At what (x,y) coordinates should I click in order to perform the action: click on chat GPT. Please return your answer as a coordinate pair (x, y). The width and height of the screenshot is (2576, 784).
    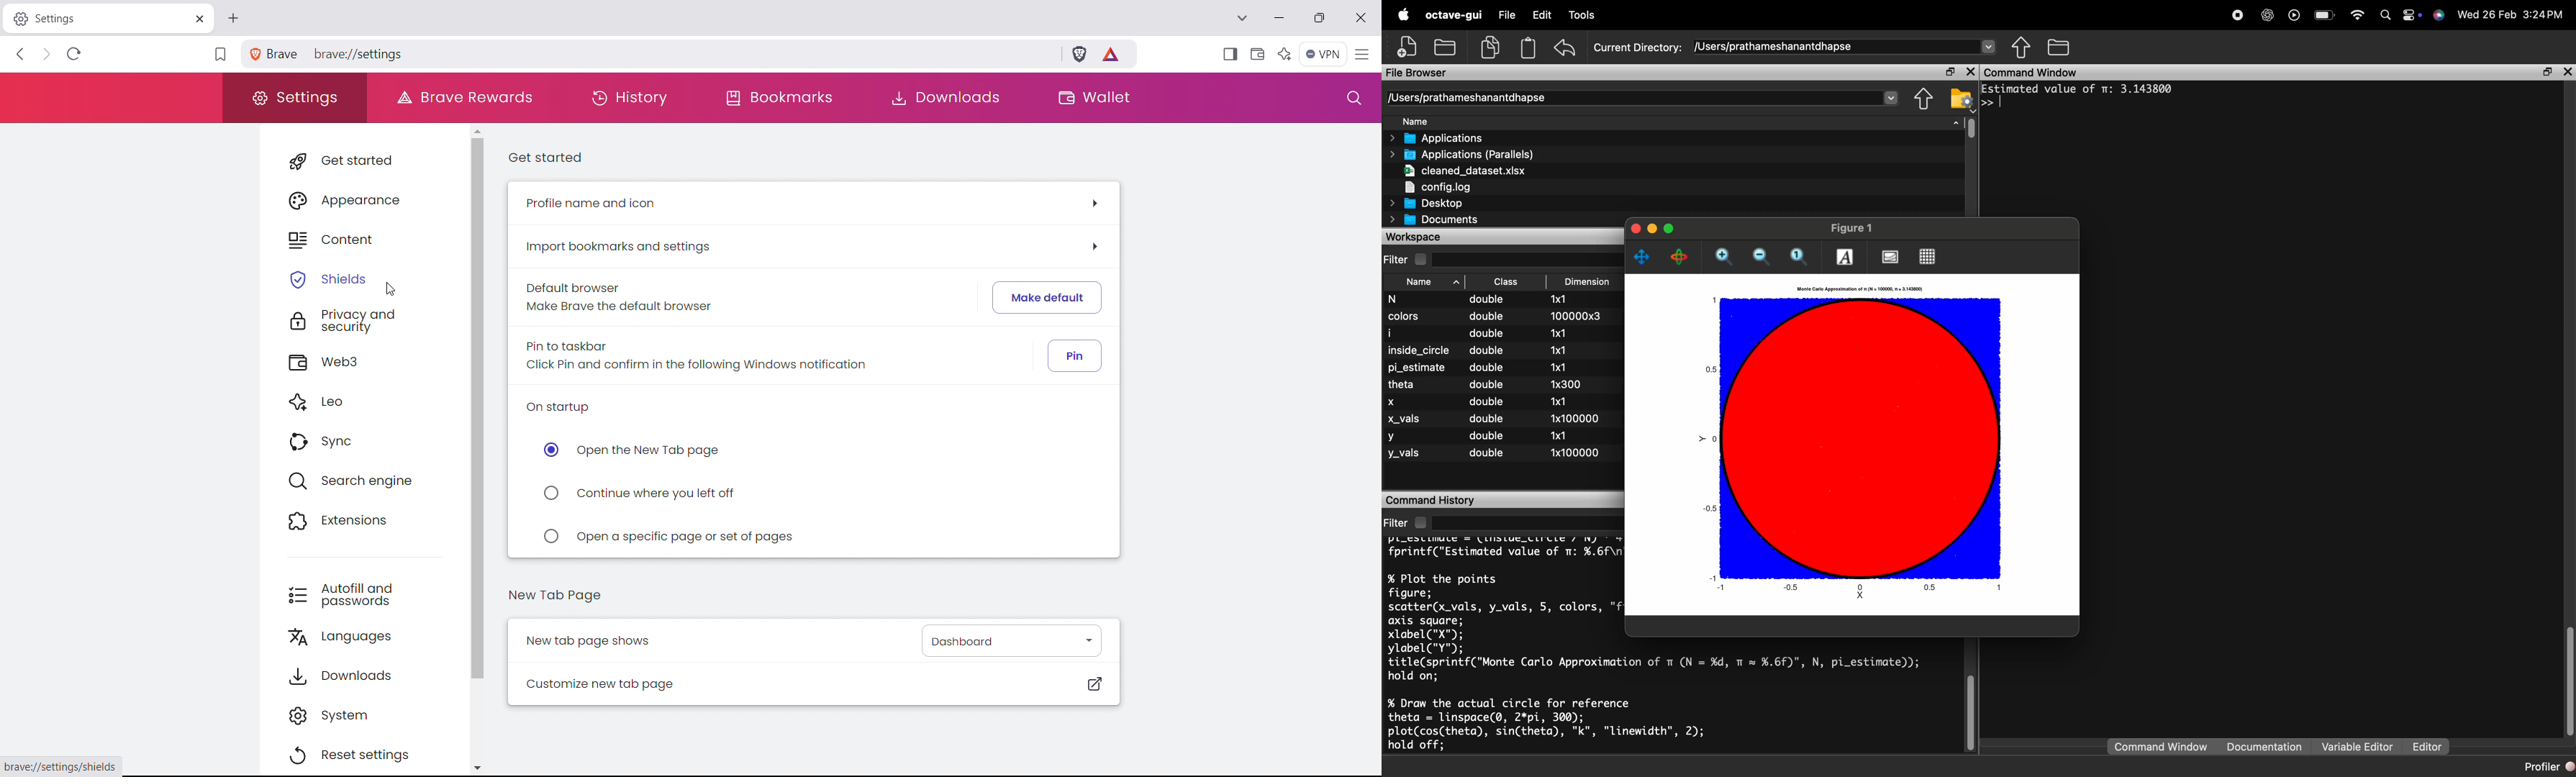
    Looking at the image, I should click on (2265, 17).